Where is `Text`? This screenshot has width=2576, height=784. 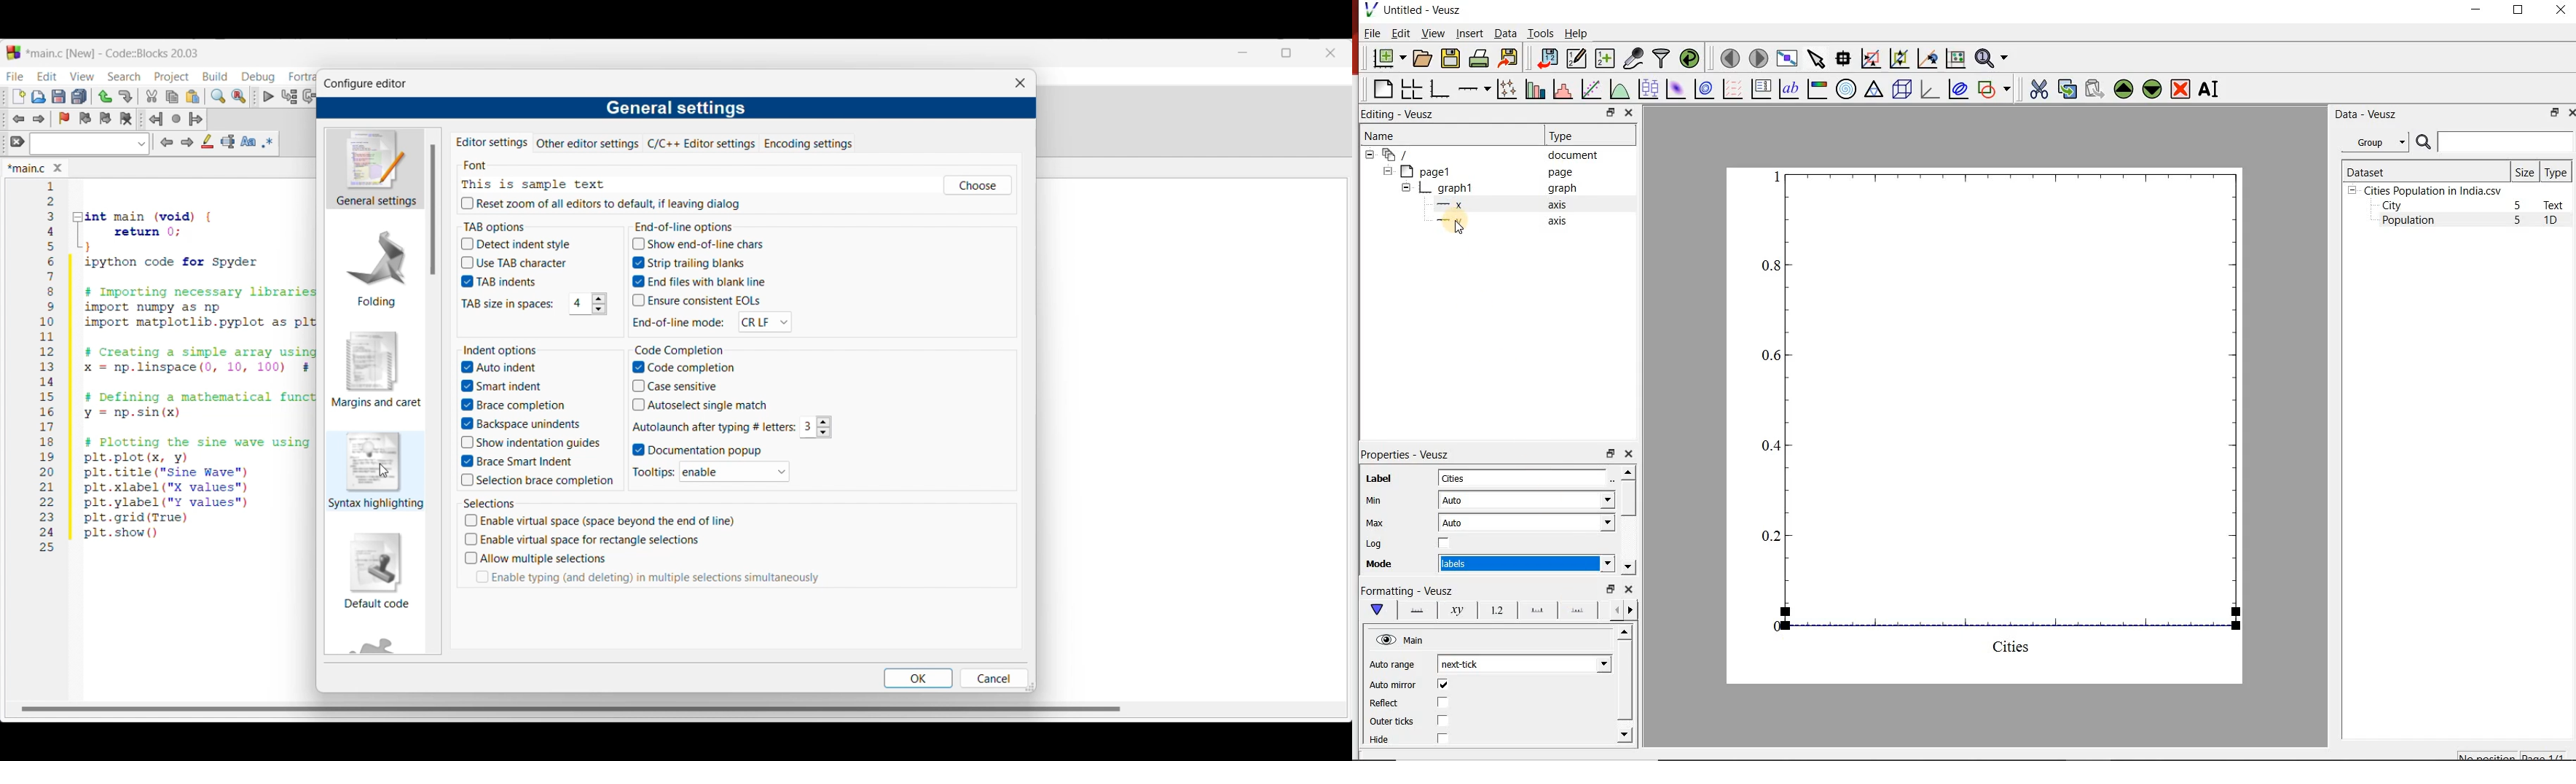 Text is located at coordinates (2556, 205).